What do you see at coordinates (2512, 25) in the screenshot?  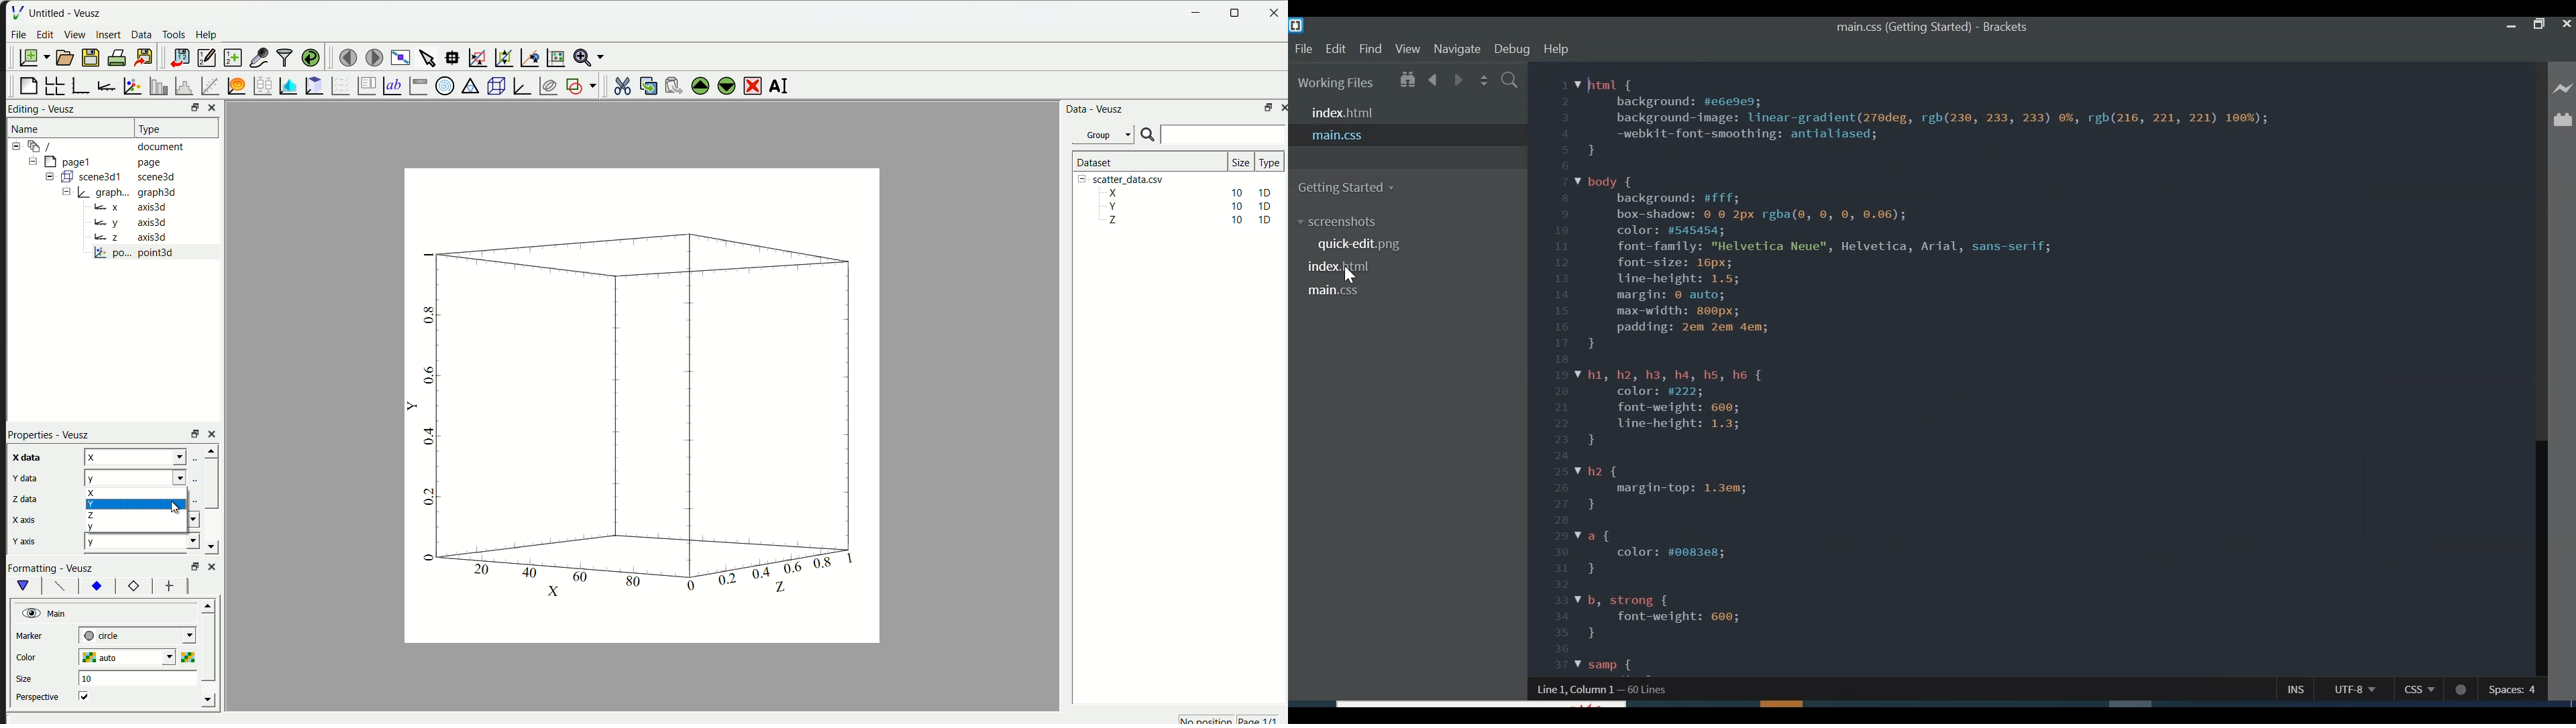 I see `minimize` at bounding box center [2512, 25].